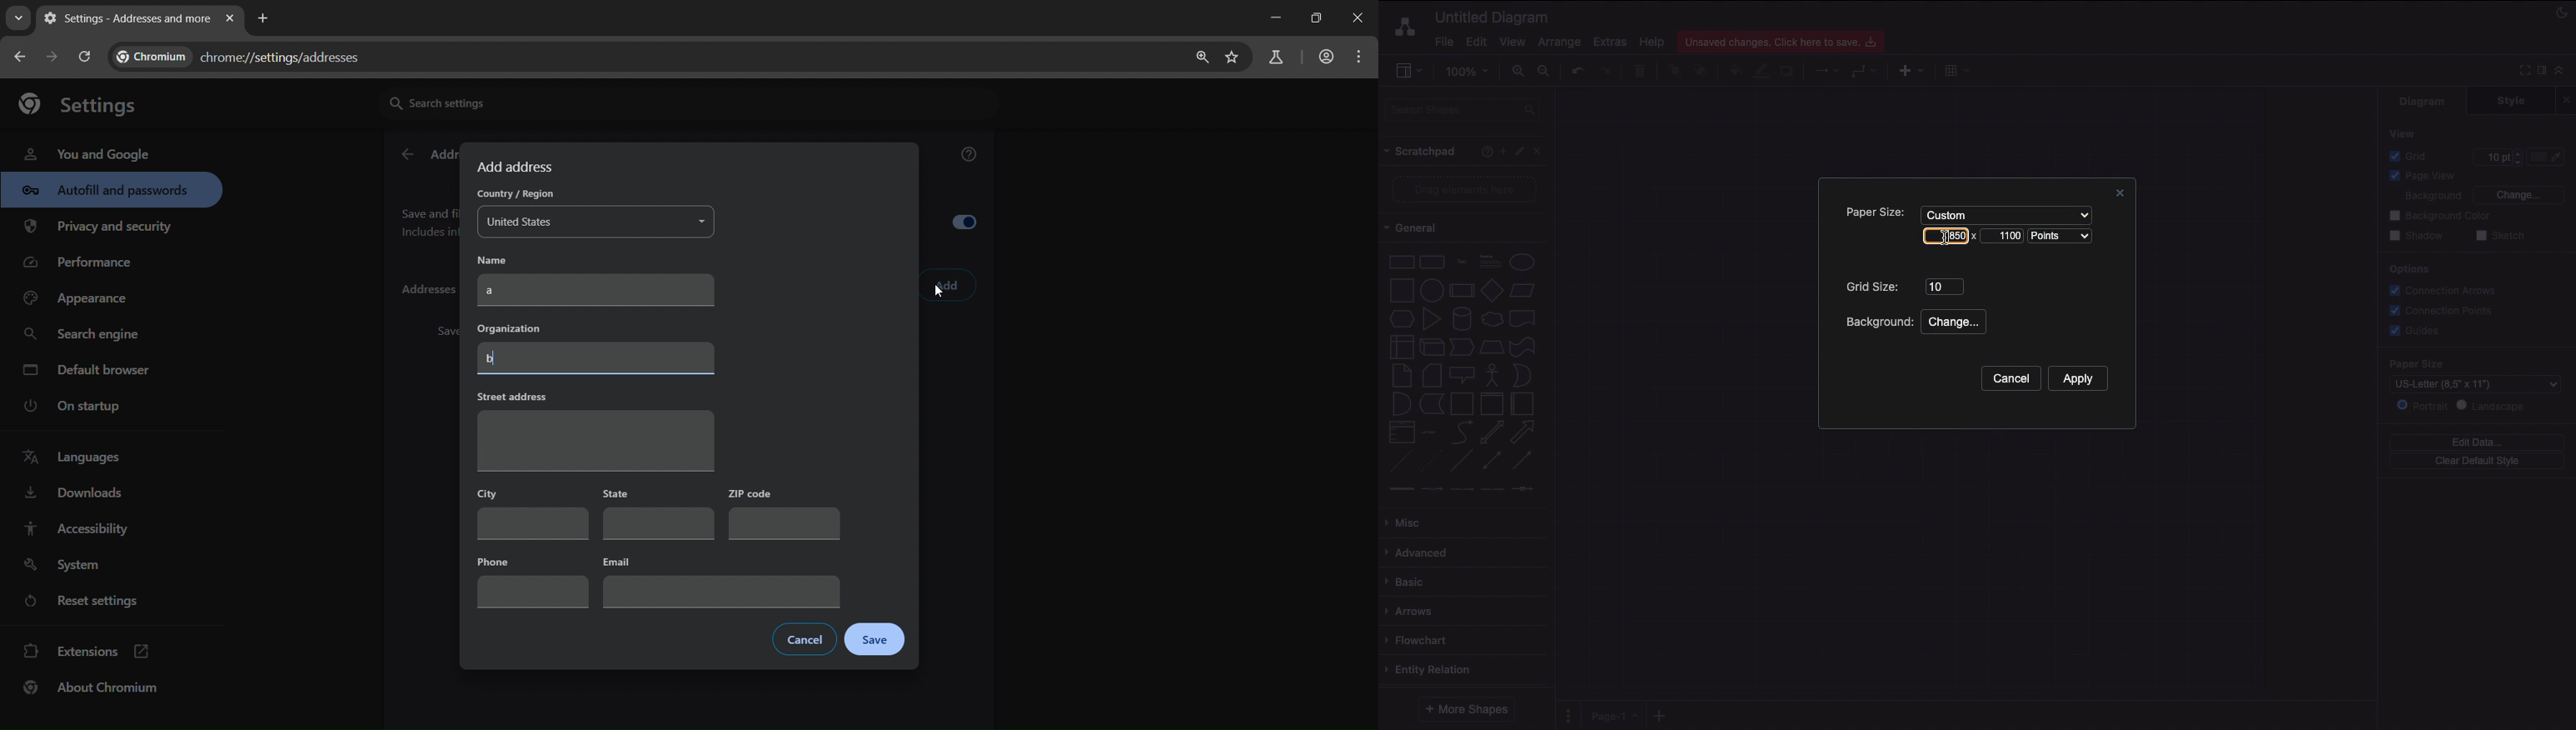 This screenshot has height=756, width=2576. Describe the element at coordinates (1877, 322) in the screenshot. I see `Background` at that location.